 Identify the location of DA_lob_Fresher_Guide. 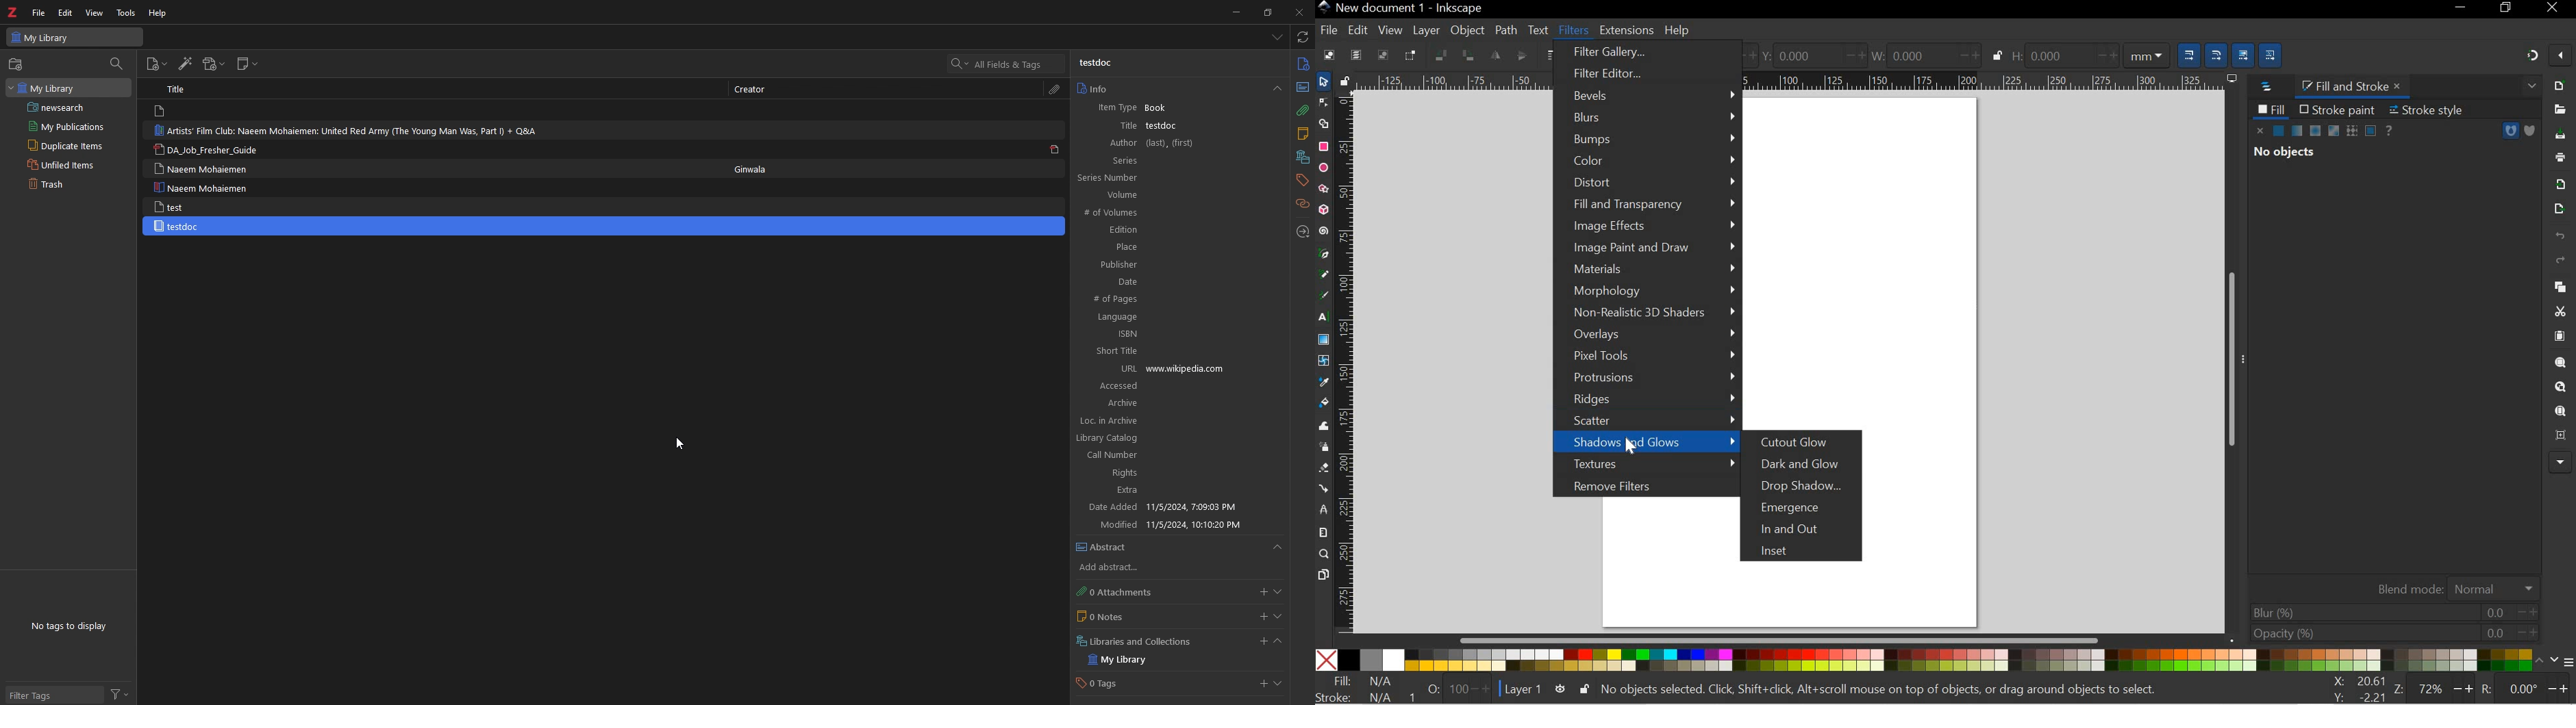
(208, 151).